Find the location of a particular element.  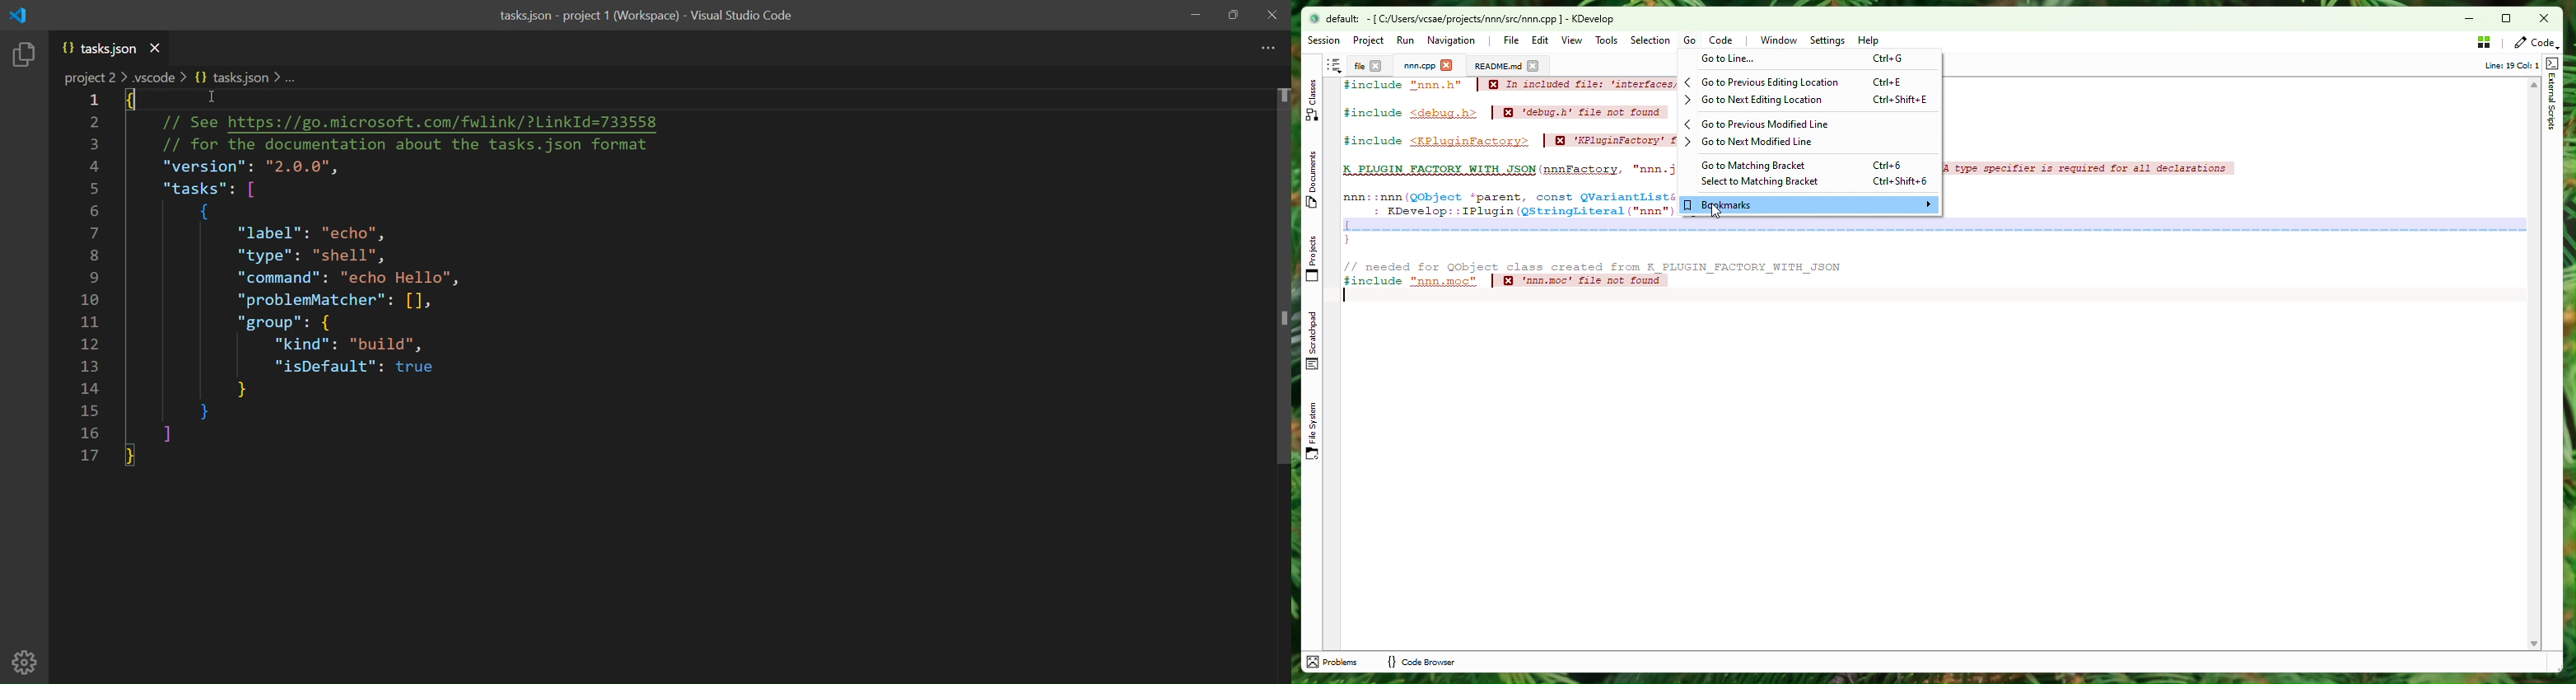

Close is located at coordinates (2546, 19).